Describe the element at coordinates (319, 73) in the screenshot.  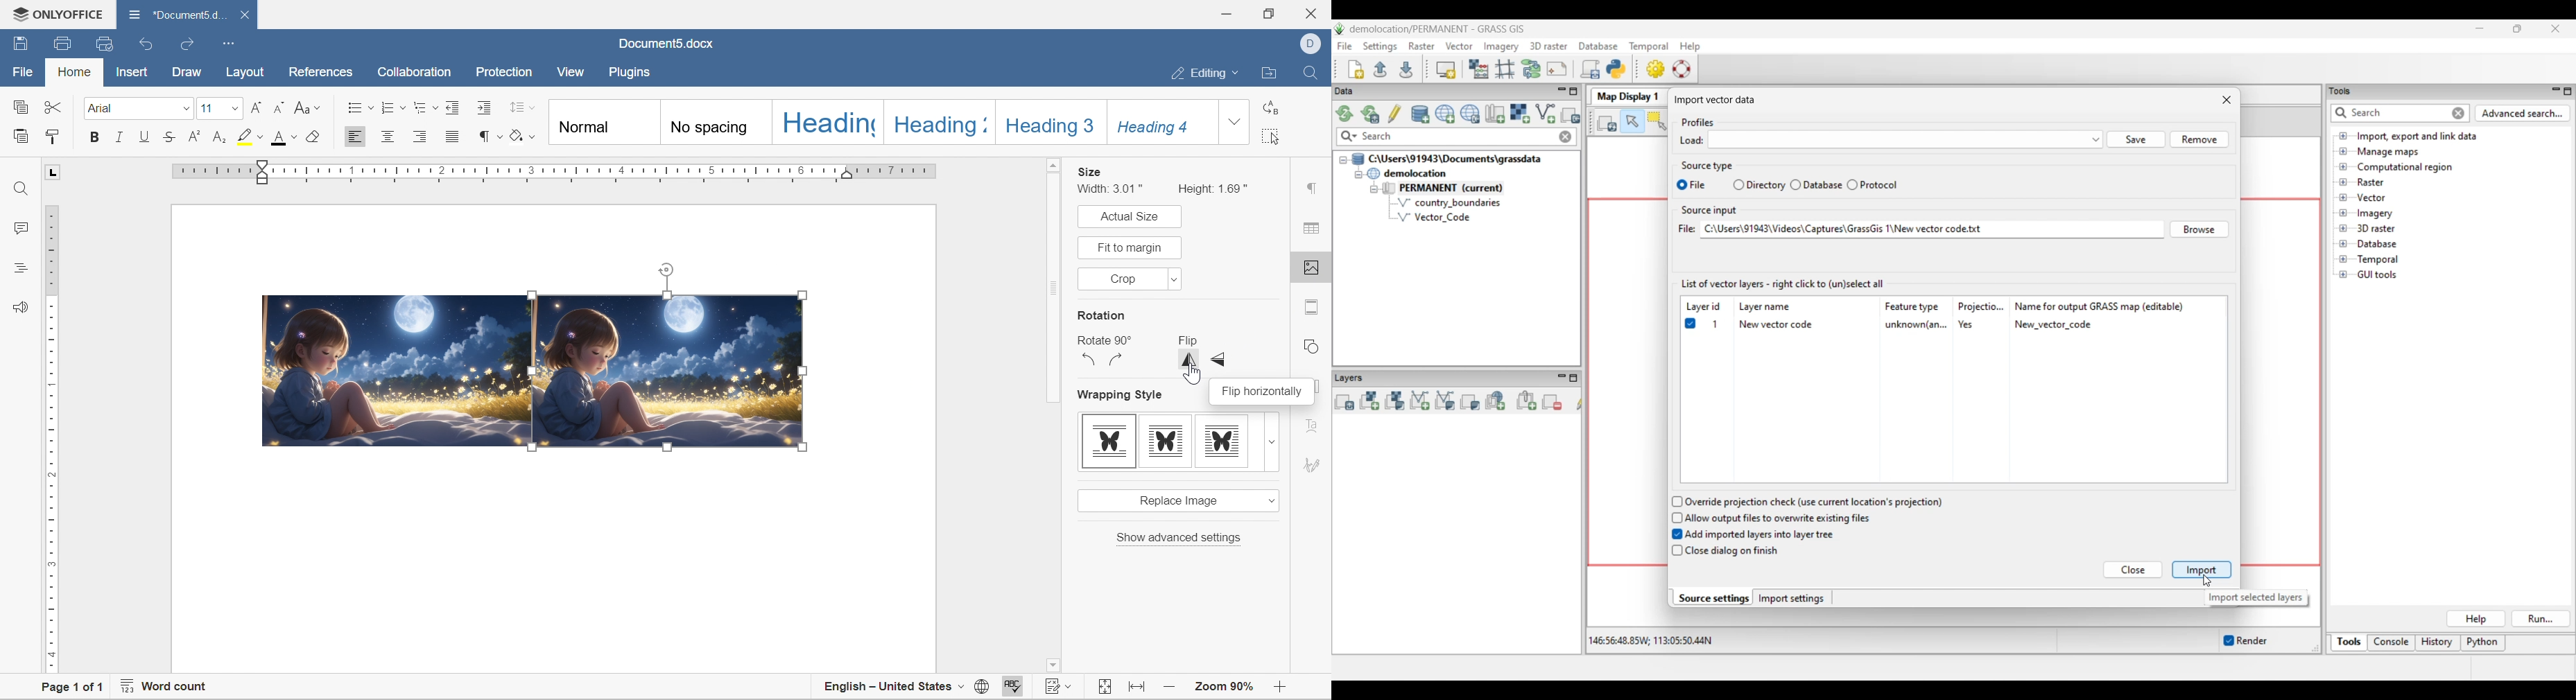
I see `references` at that location.